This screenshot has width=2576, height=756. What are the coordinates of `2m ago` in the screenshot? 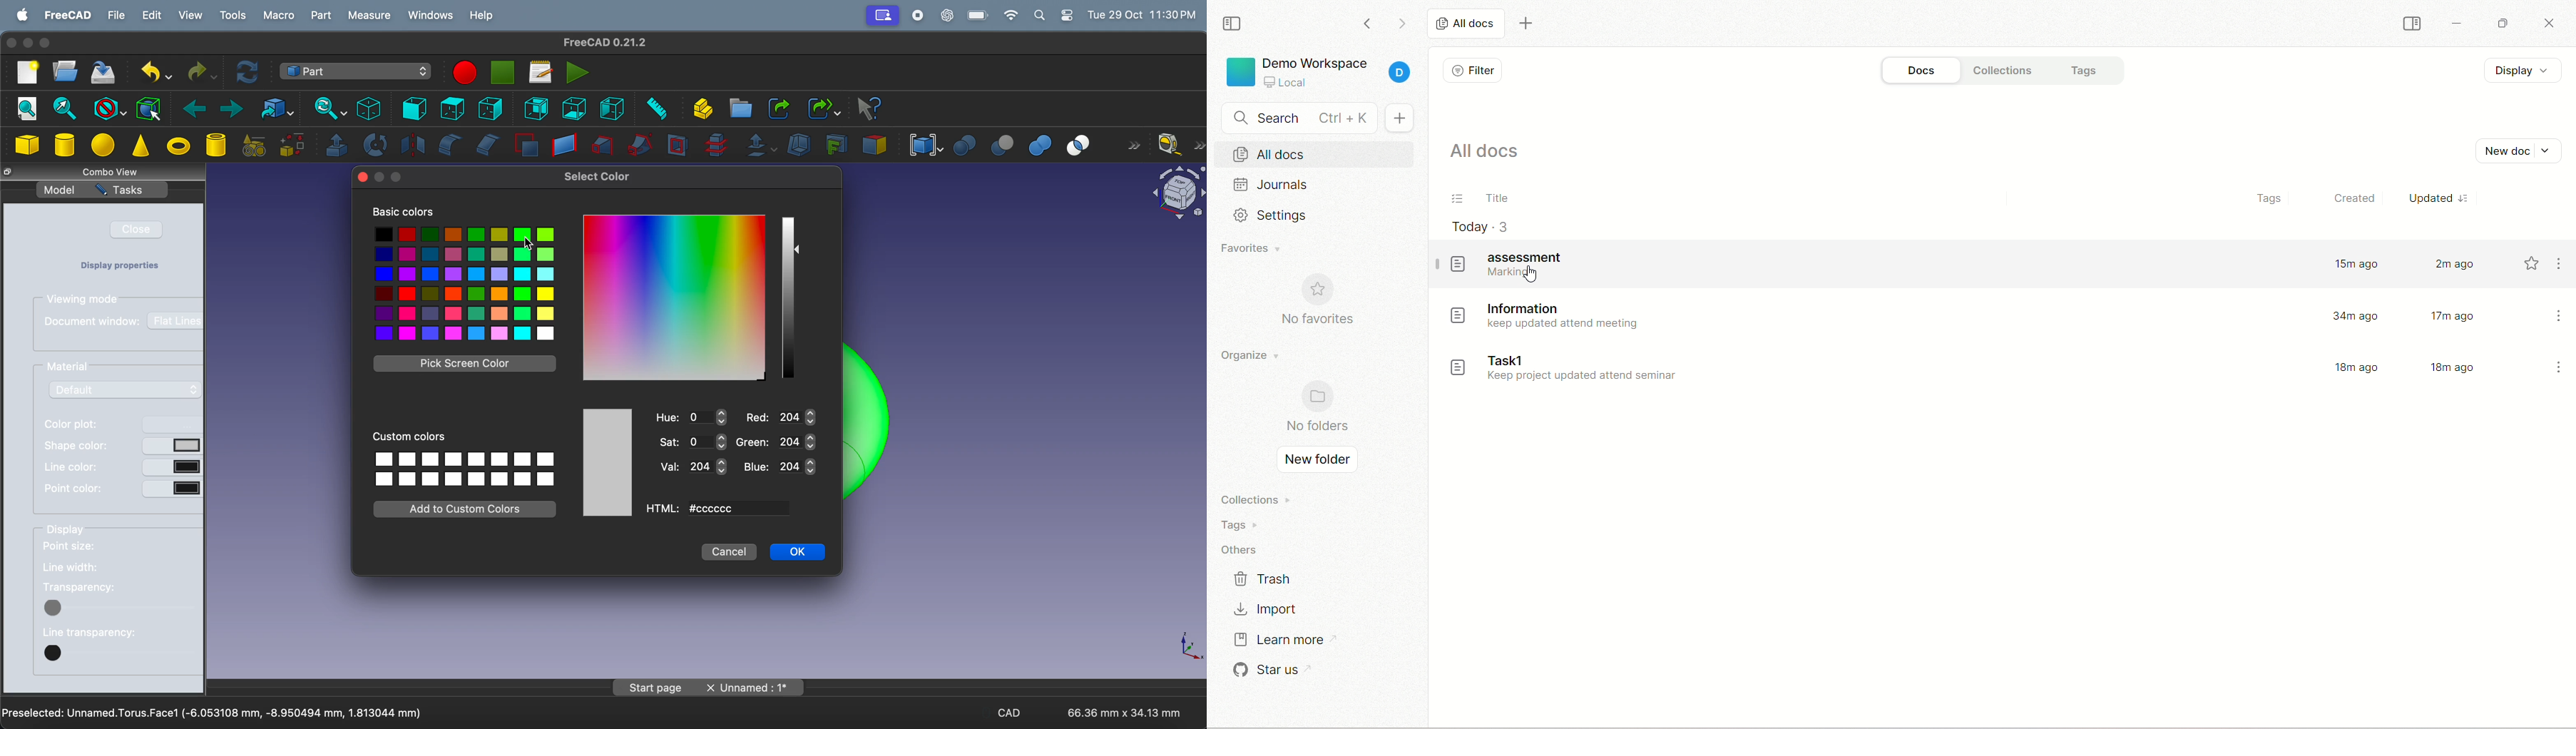 It's located at (2454, 265).